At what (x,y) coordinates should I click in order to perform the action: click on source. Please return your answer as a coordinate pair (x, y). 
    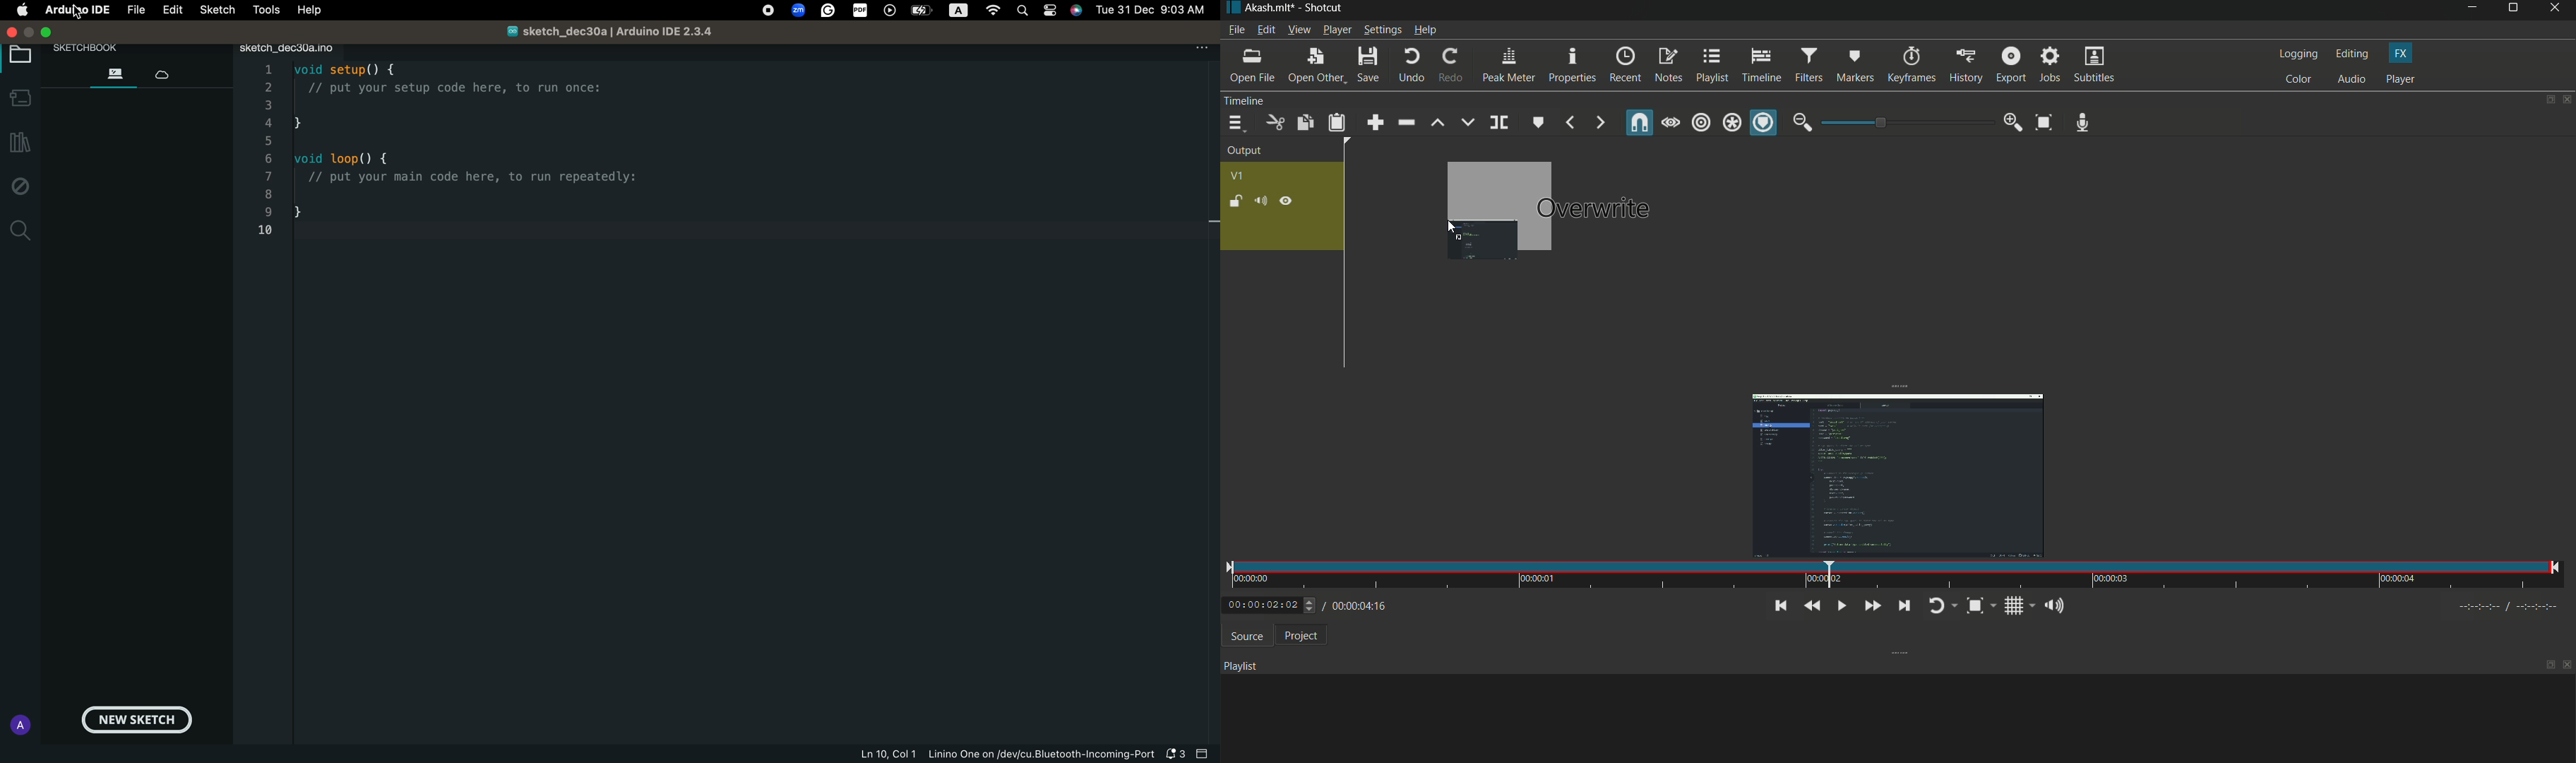
    Looking at the image, I should click on (1244, 636).